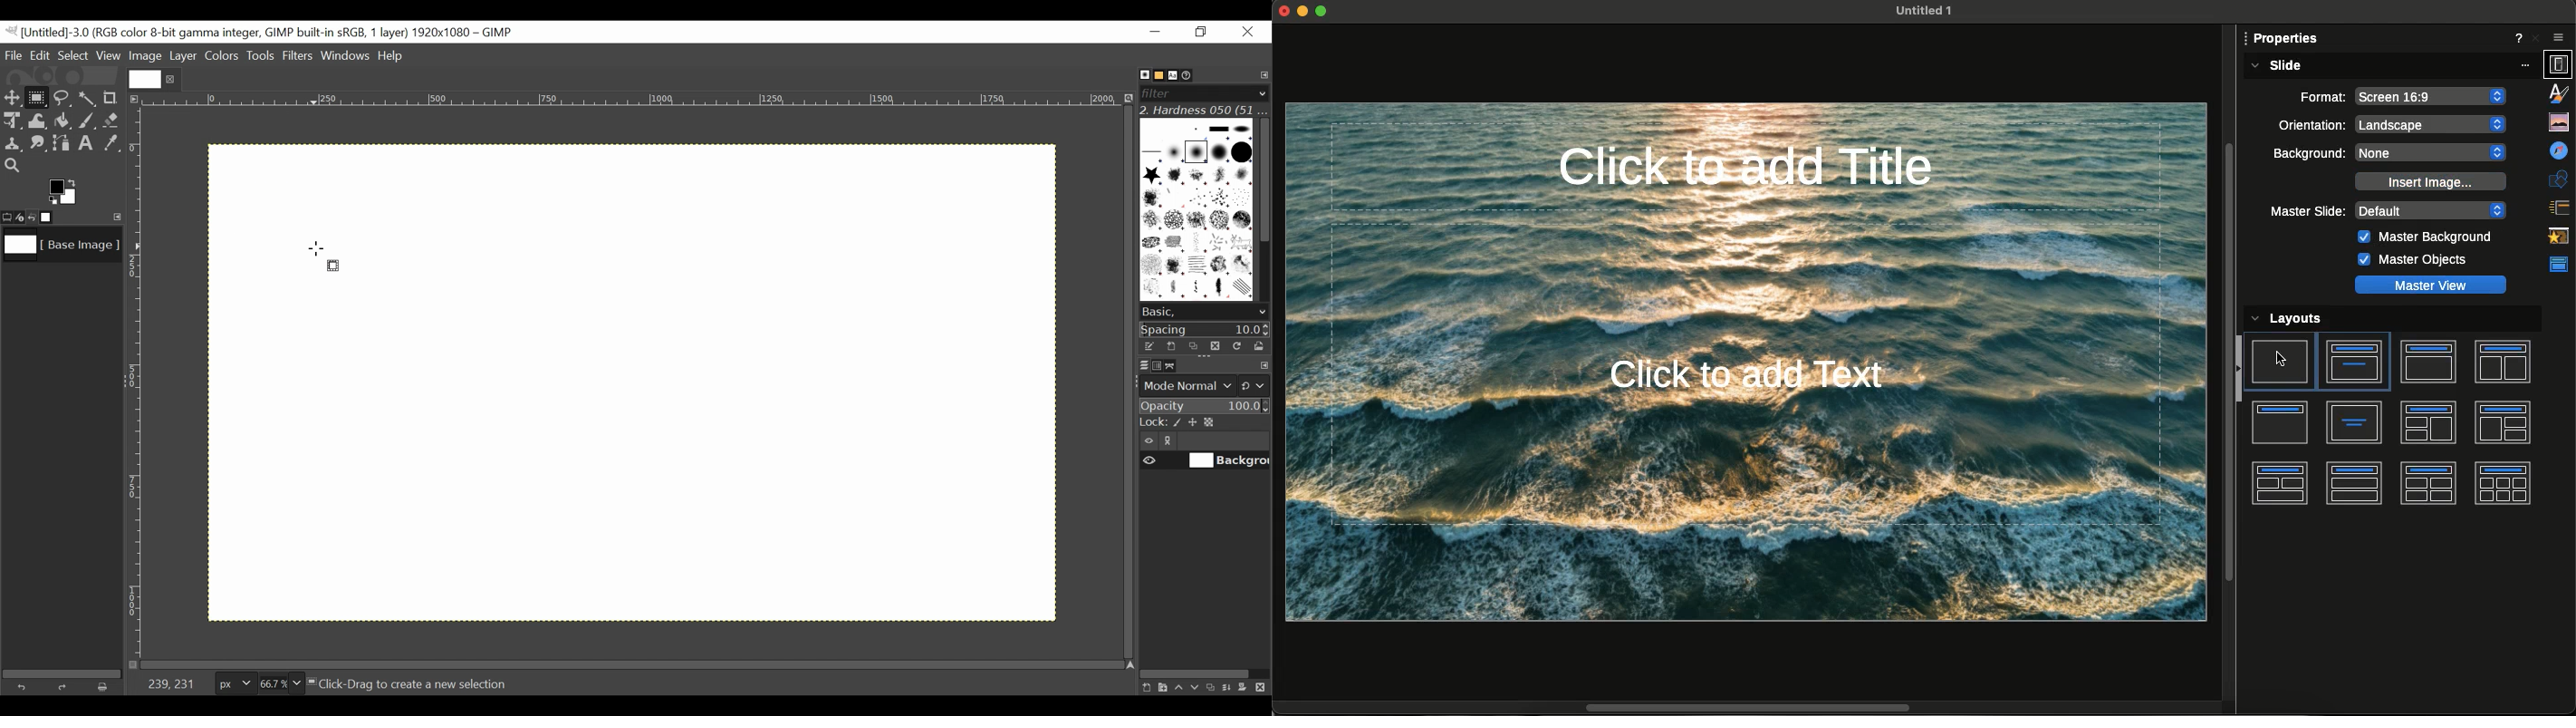 The width and height of the screenshot is (2576, 728). Describe the element at coordinates (1192, 74) in the screenshot. I see `Document History` at that location.